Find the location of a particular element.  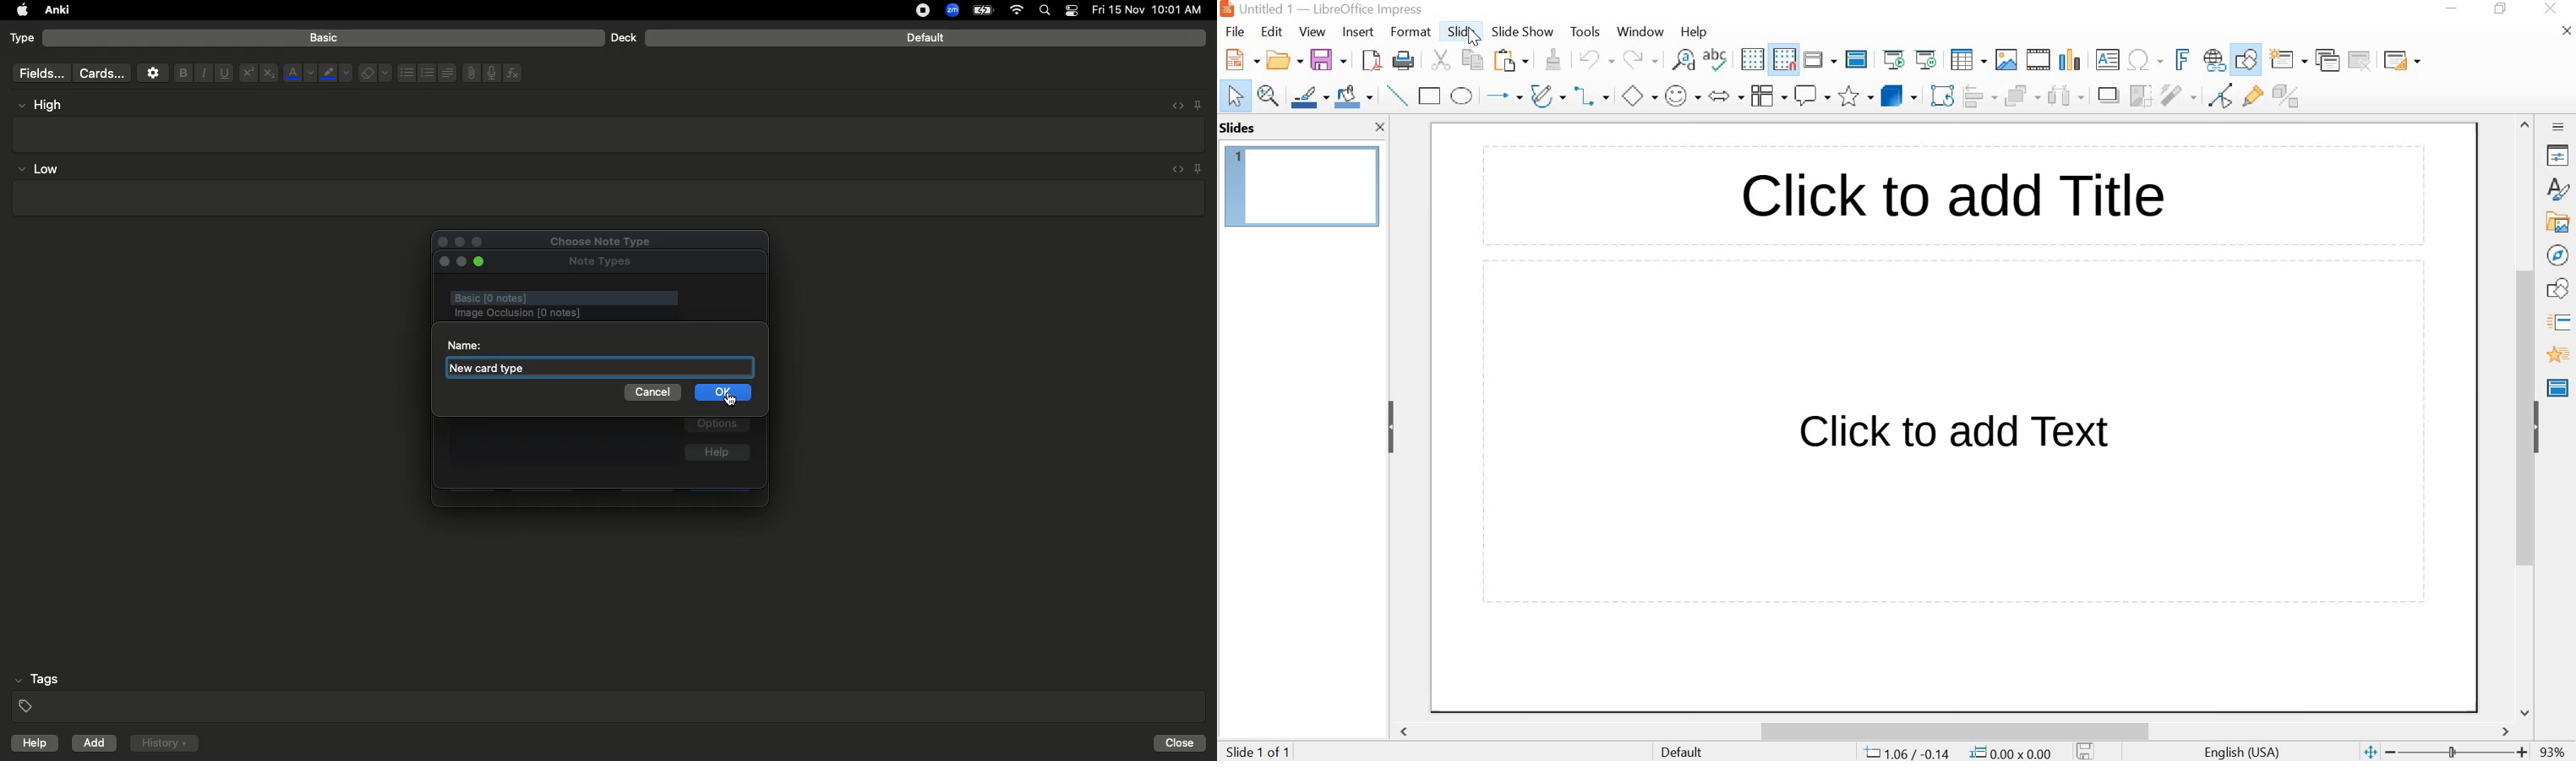

jg Untitled 1 — LibreOffice Impress is located at coordinates (1337, 9).